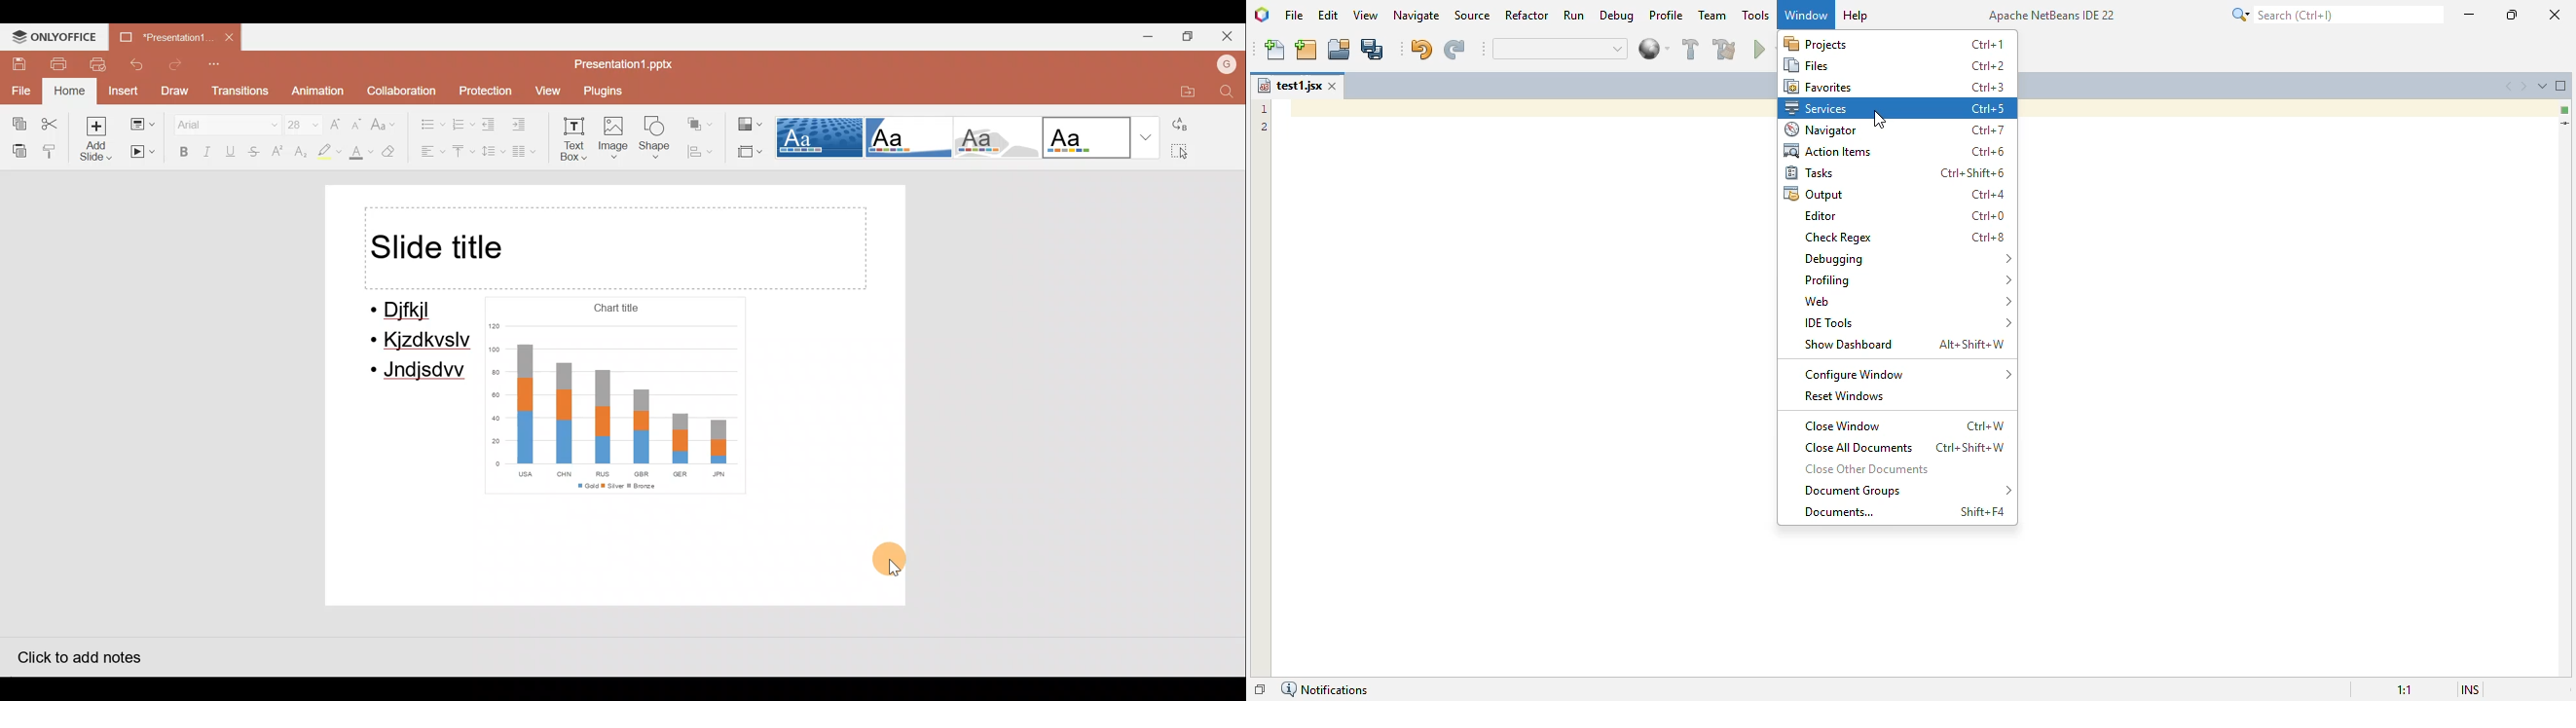 The image size is (2576, 728). I want to click on Print preview, so click(91, 65).